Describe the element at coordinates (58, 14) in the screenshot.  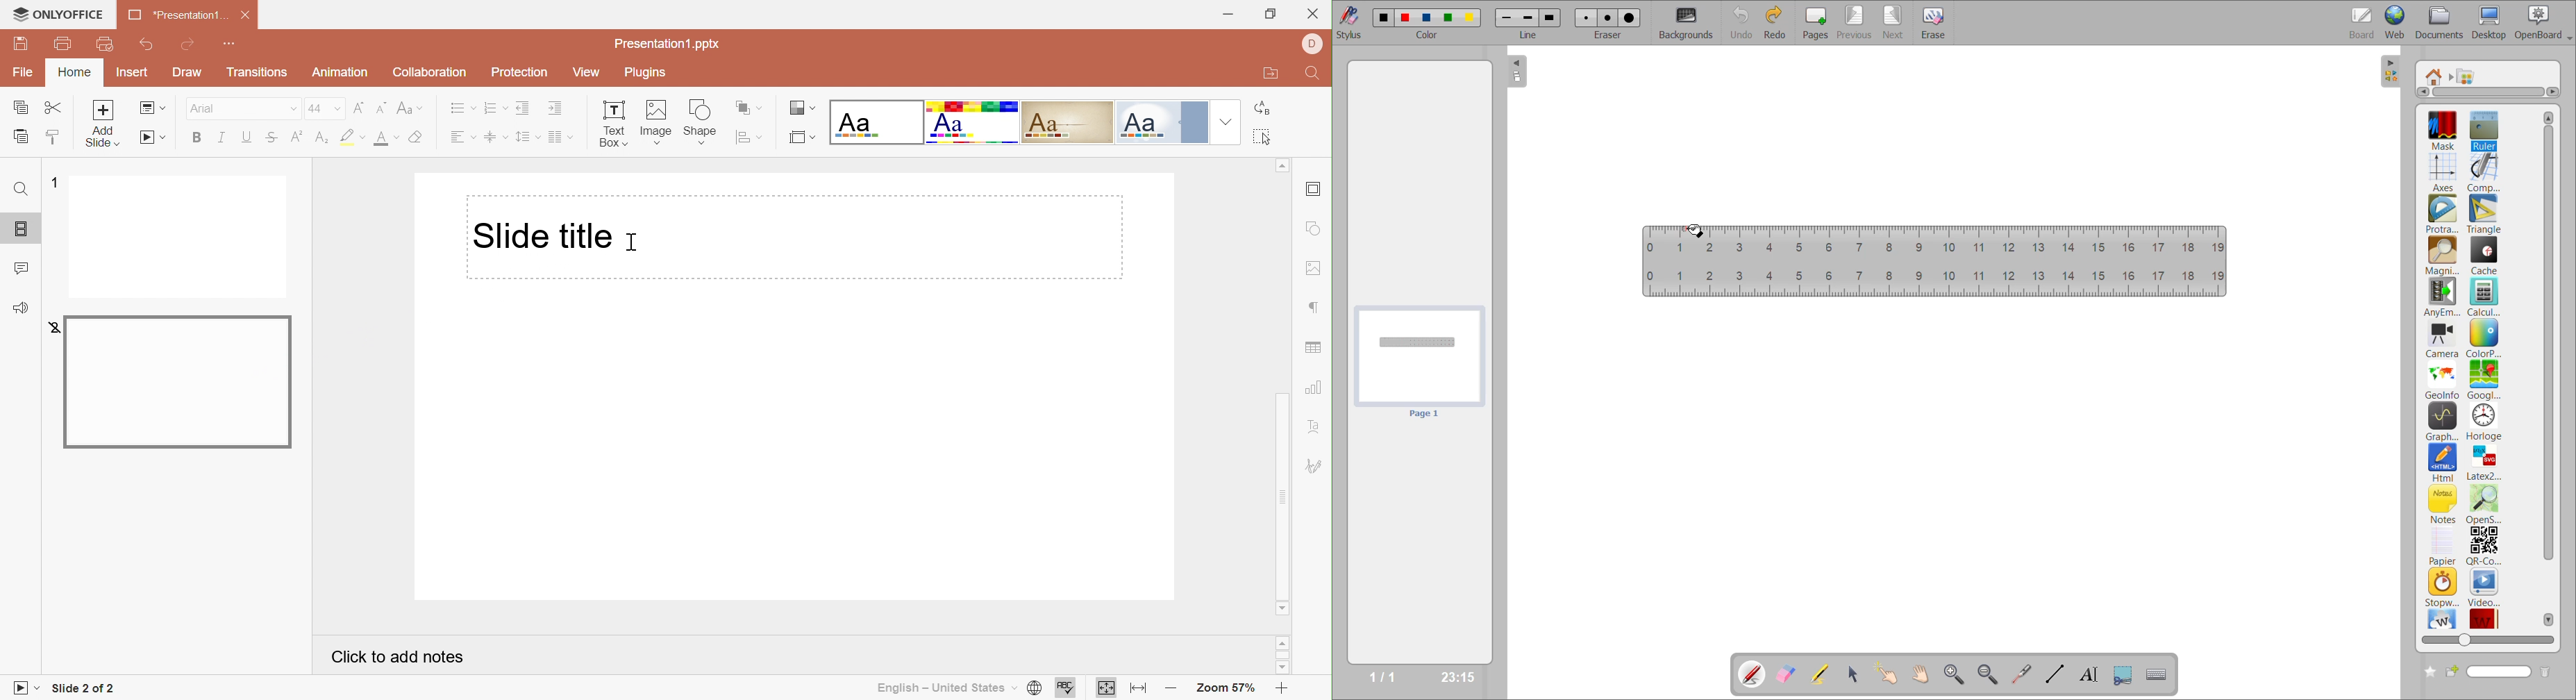
I see `ONLYOFFICE` at that location.